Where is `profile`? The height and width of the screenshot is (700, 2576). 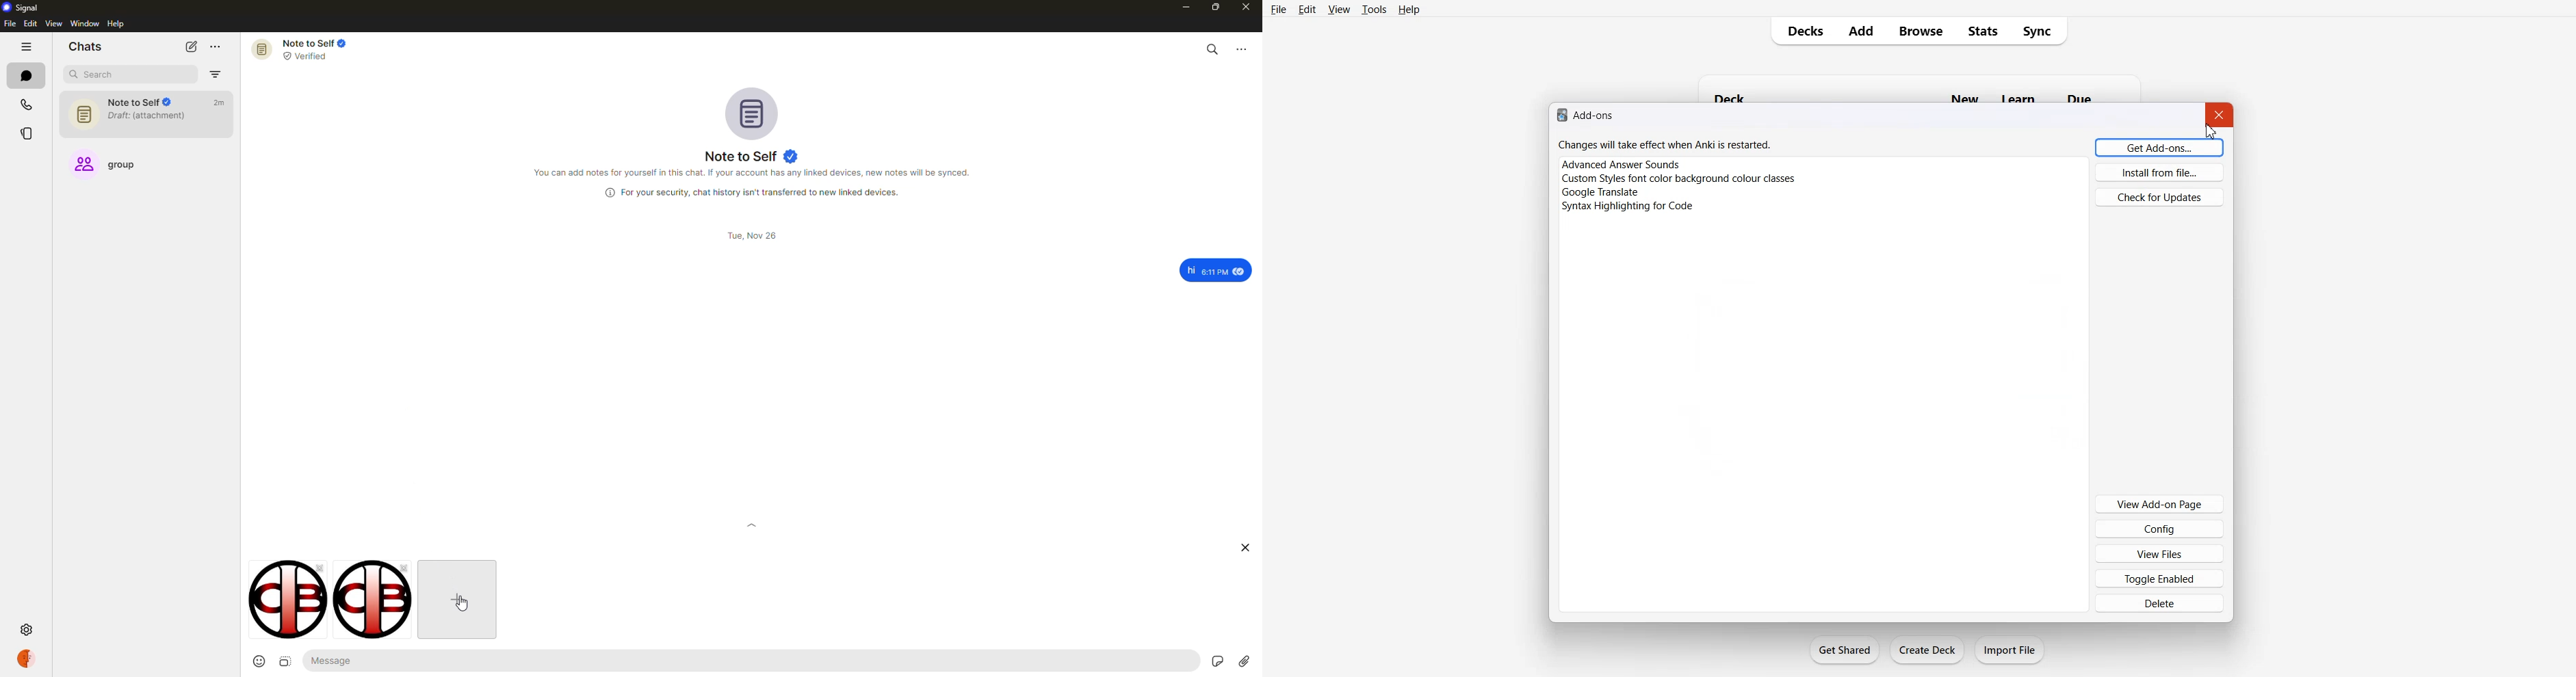 profile is located at coordinates (26, 658).